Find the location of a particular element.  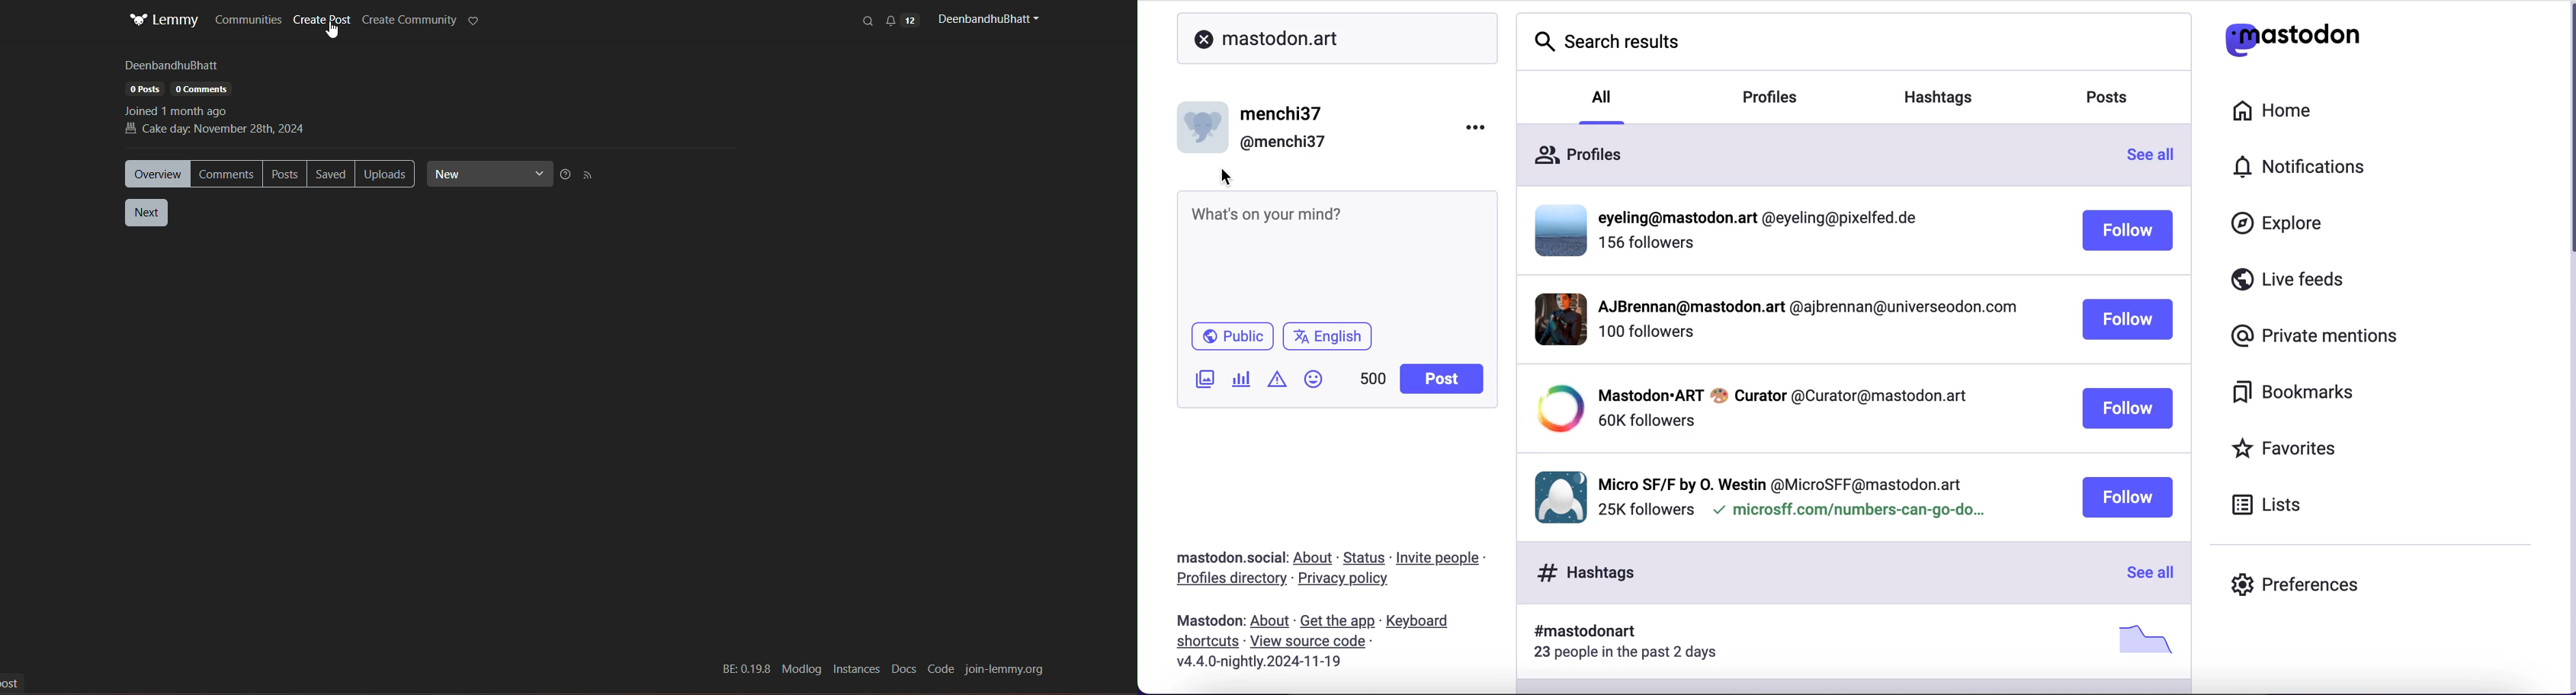

profile is located at coordinates (1781, 318).